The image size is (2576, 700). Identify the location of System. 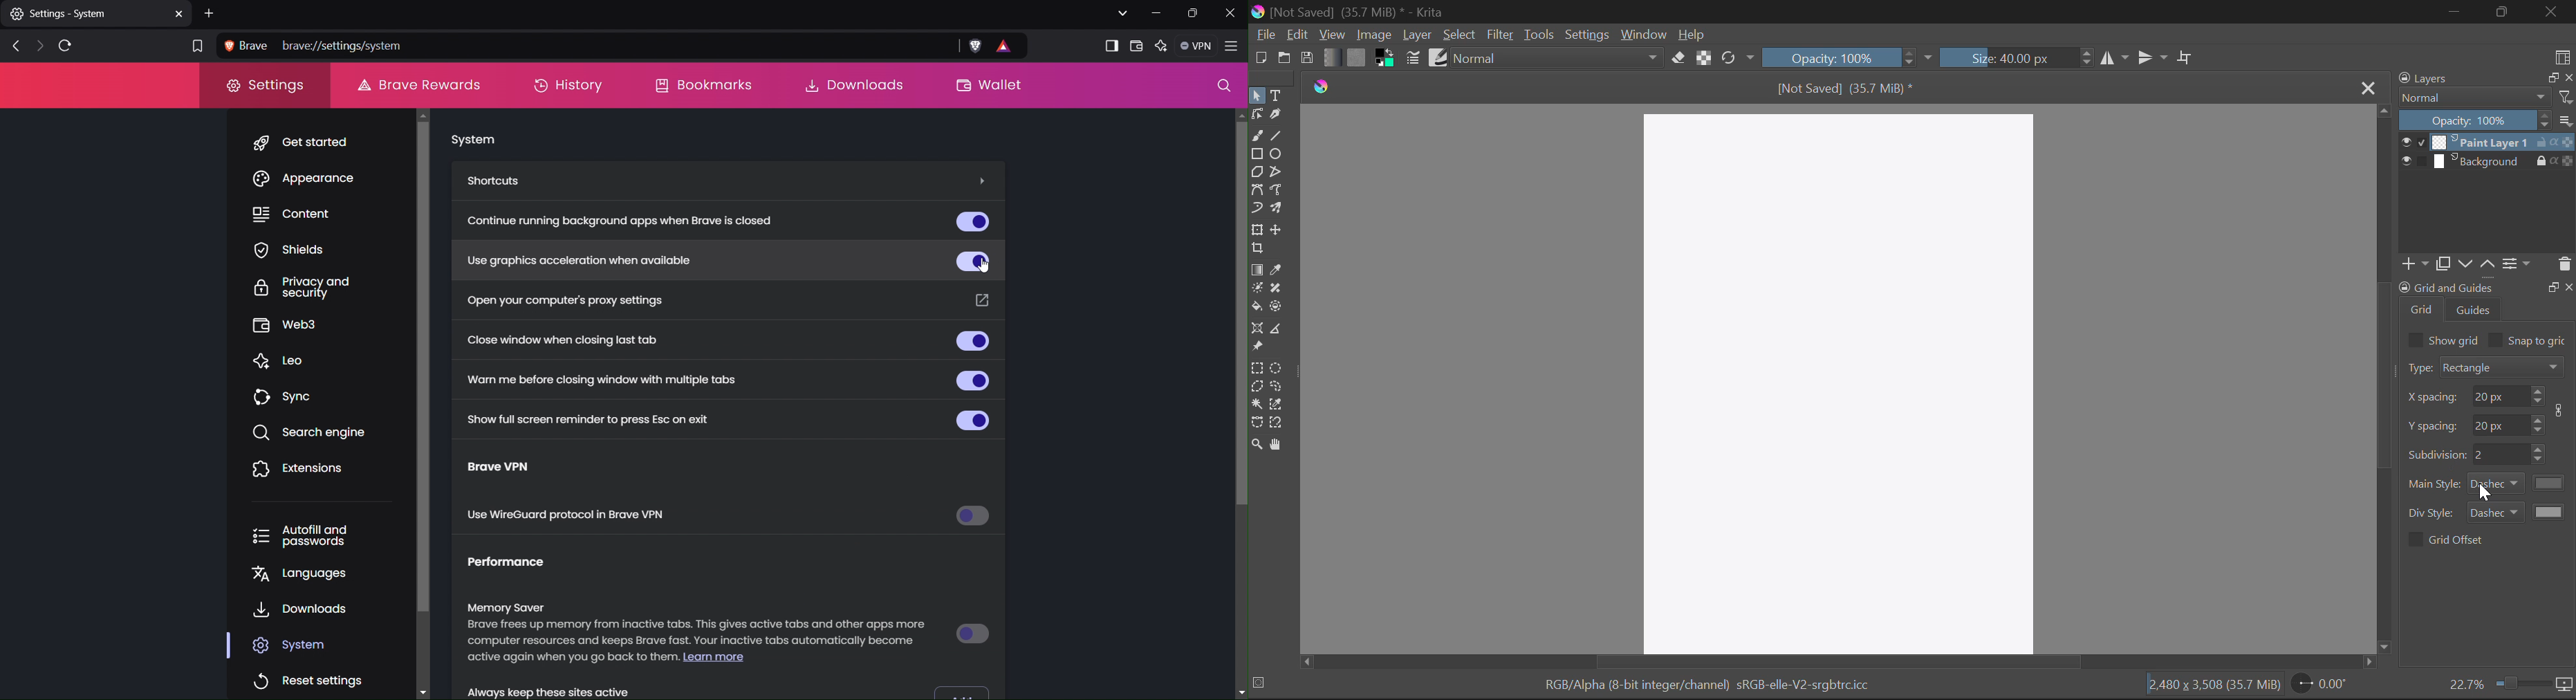
(472, 141).